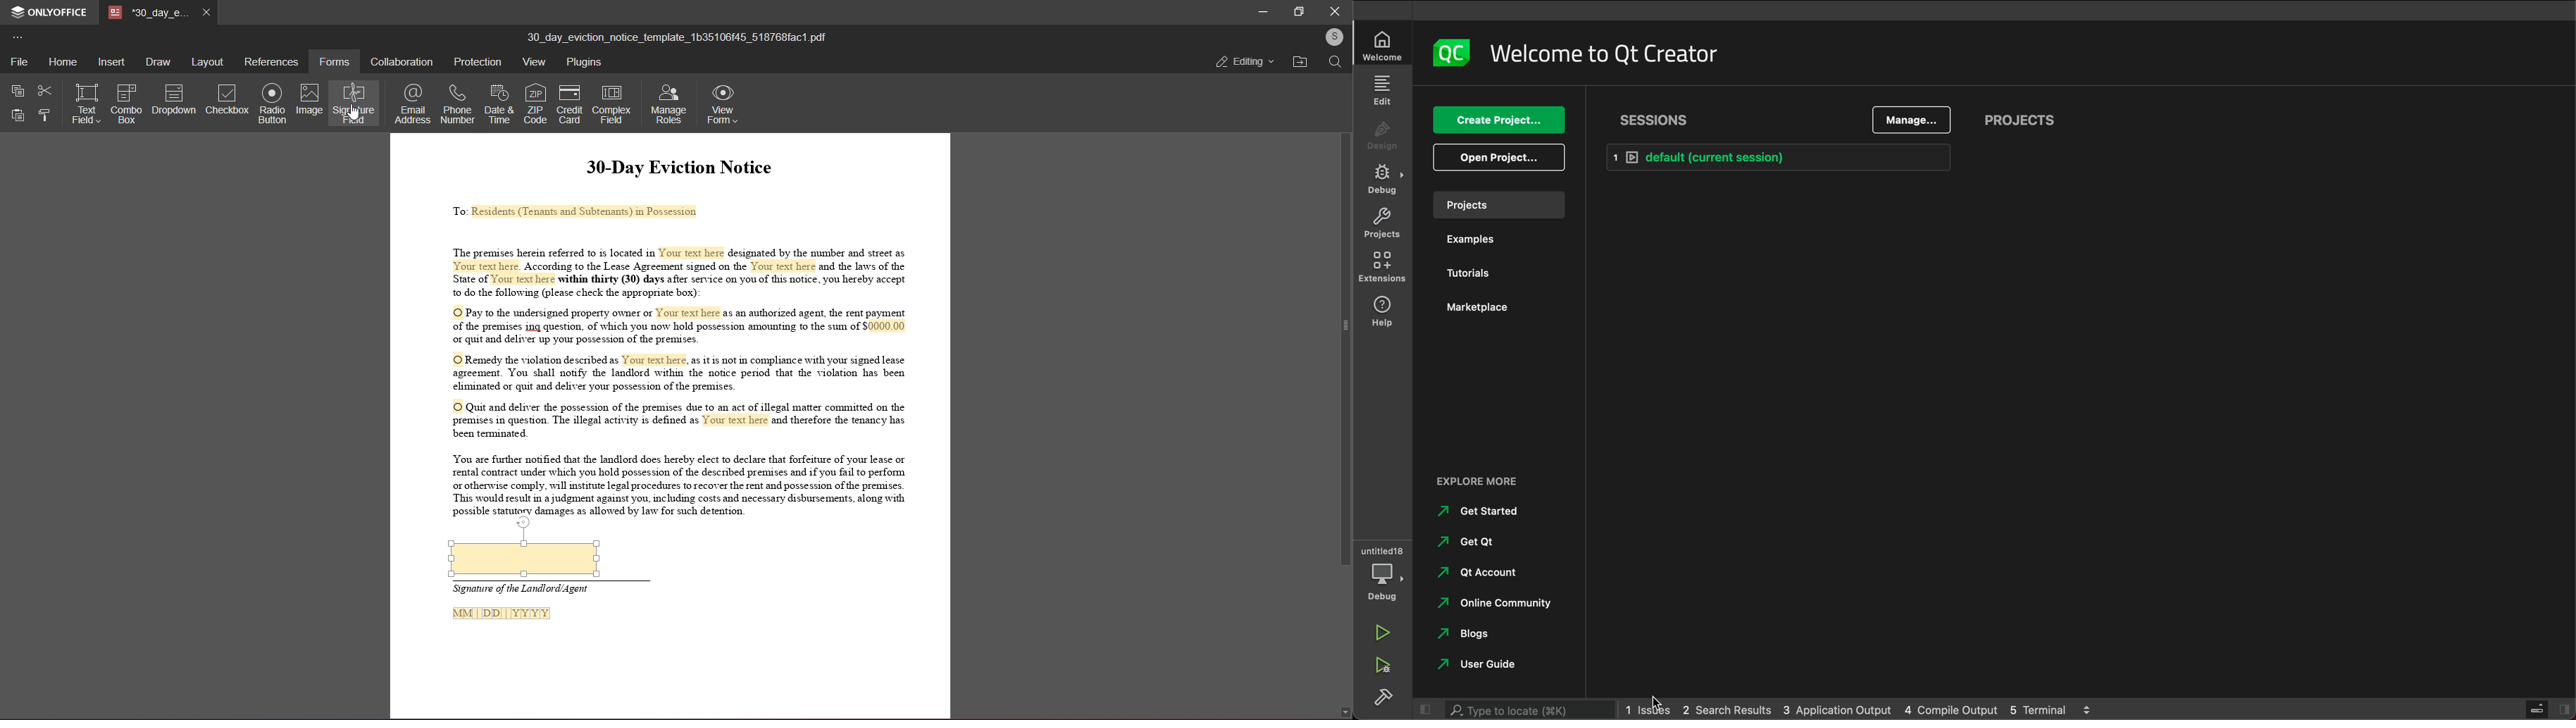 Image resolution: width=2576 pixels, height=728 pixels. Describe the element at coordinates (1335, 10) in the screenshot. I see `close` at that location.